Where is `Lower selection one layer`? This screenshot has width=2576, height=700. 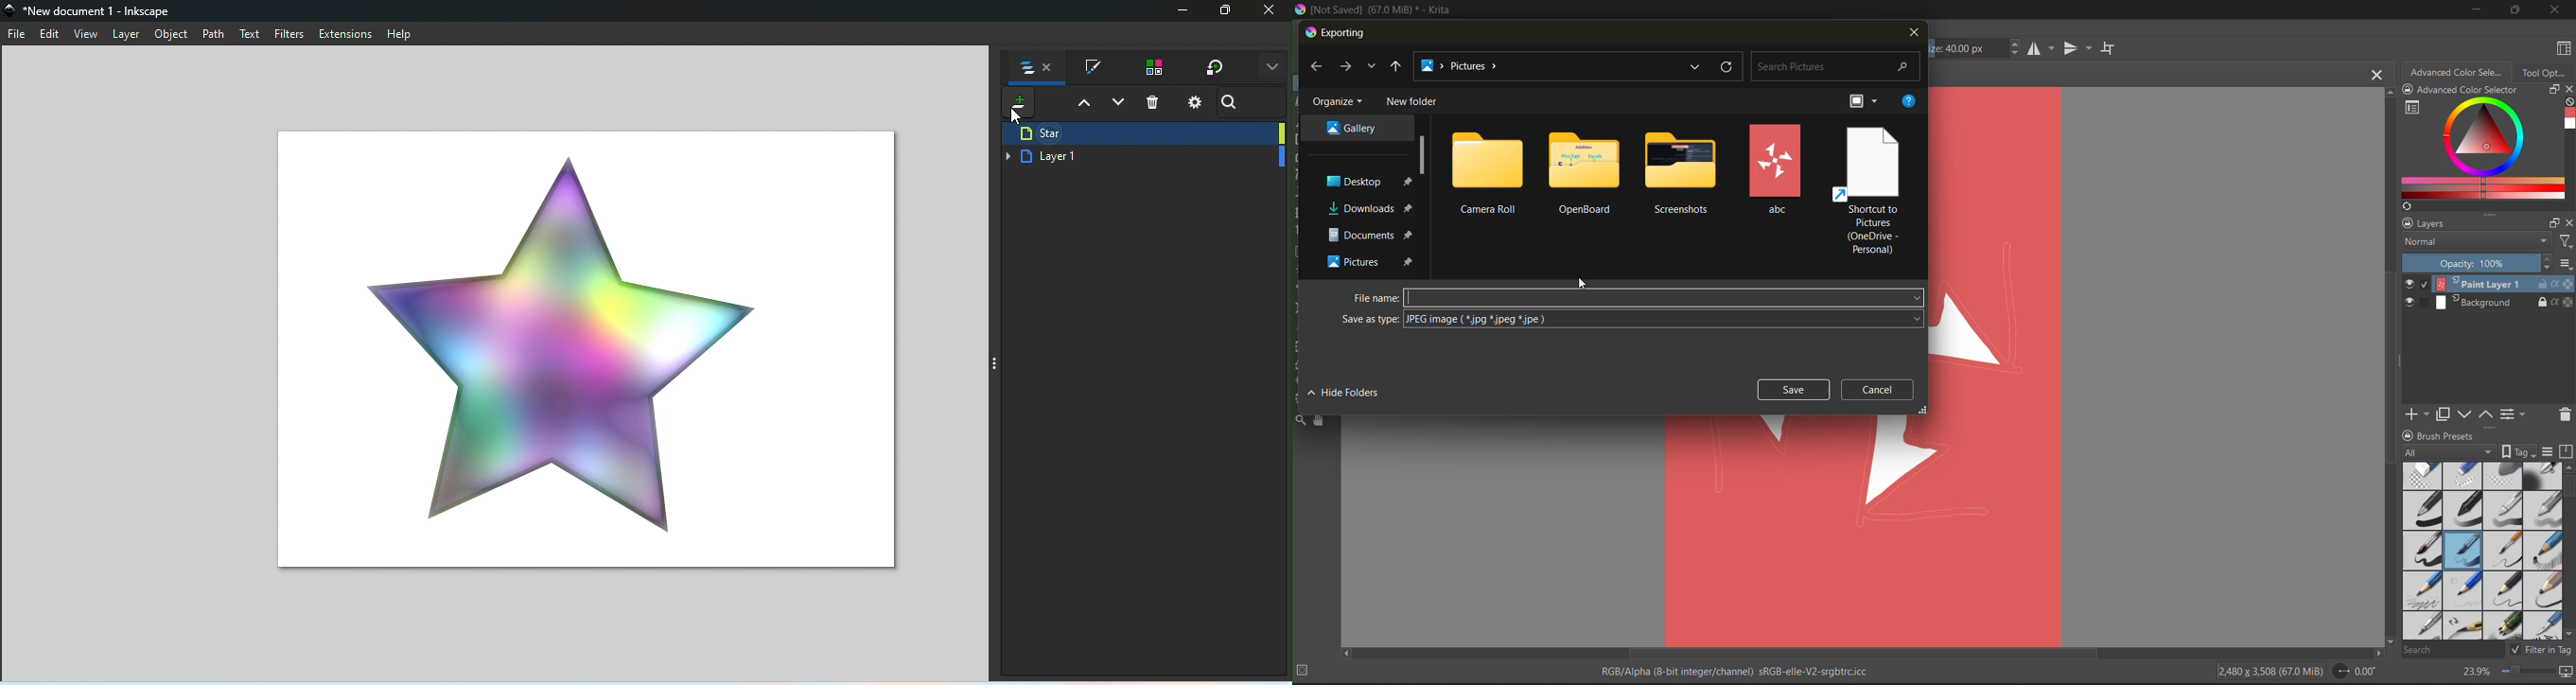
Lower selection one layer is located at coordinates (1119, 106).